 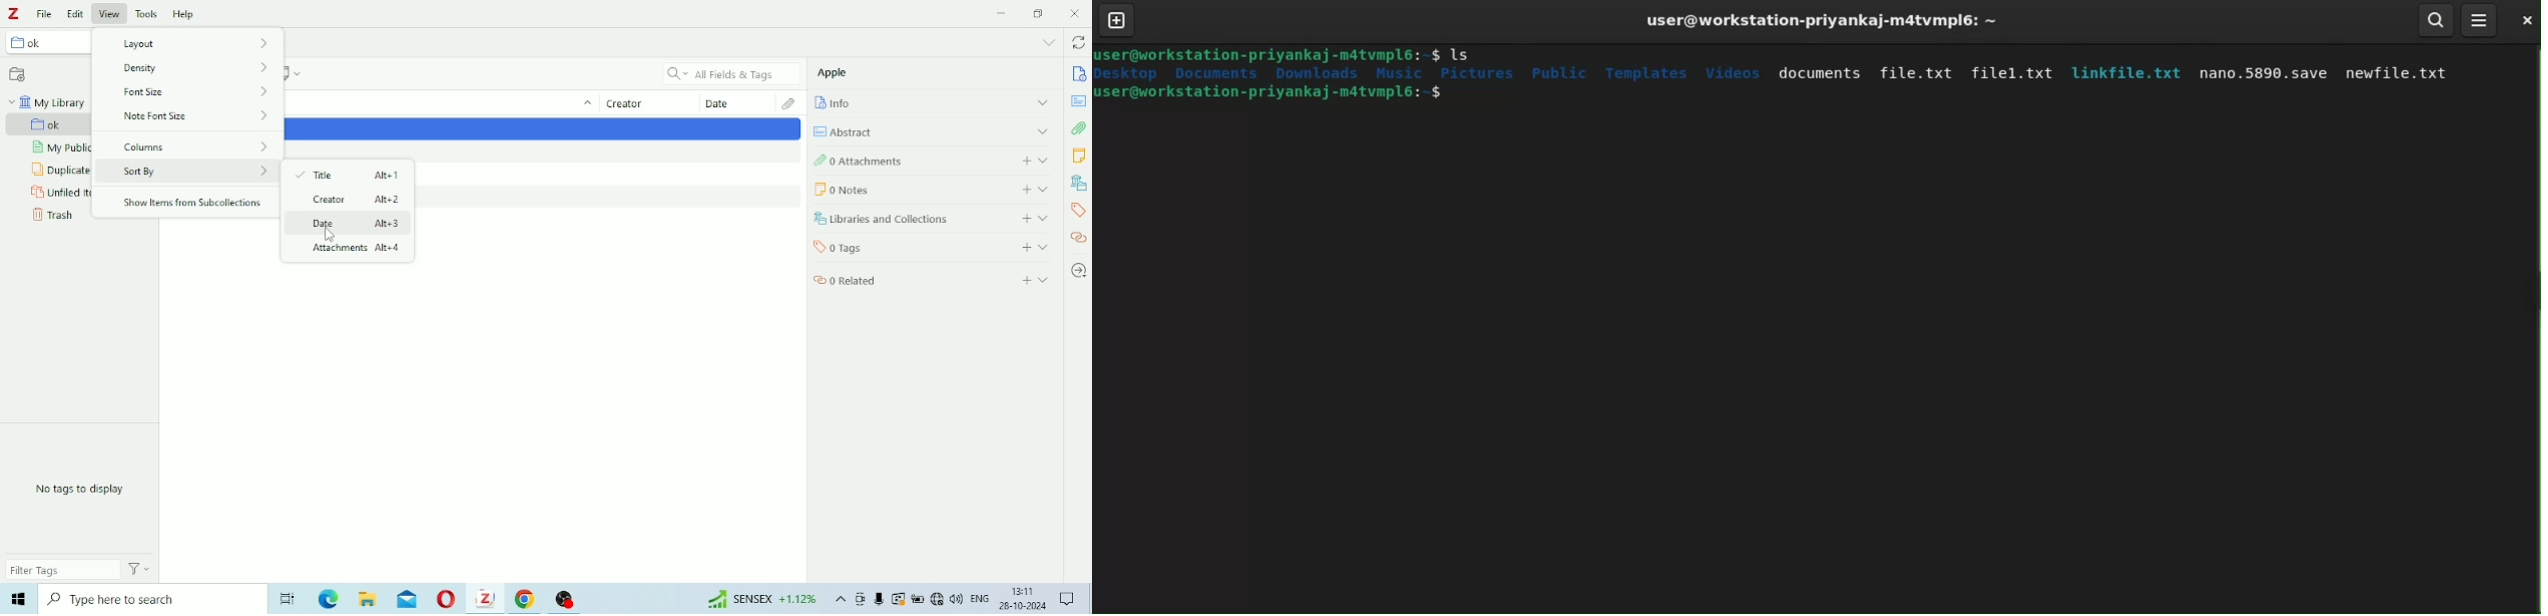 I want to click on Unfiled items., so click(x=58, y=193).